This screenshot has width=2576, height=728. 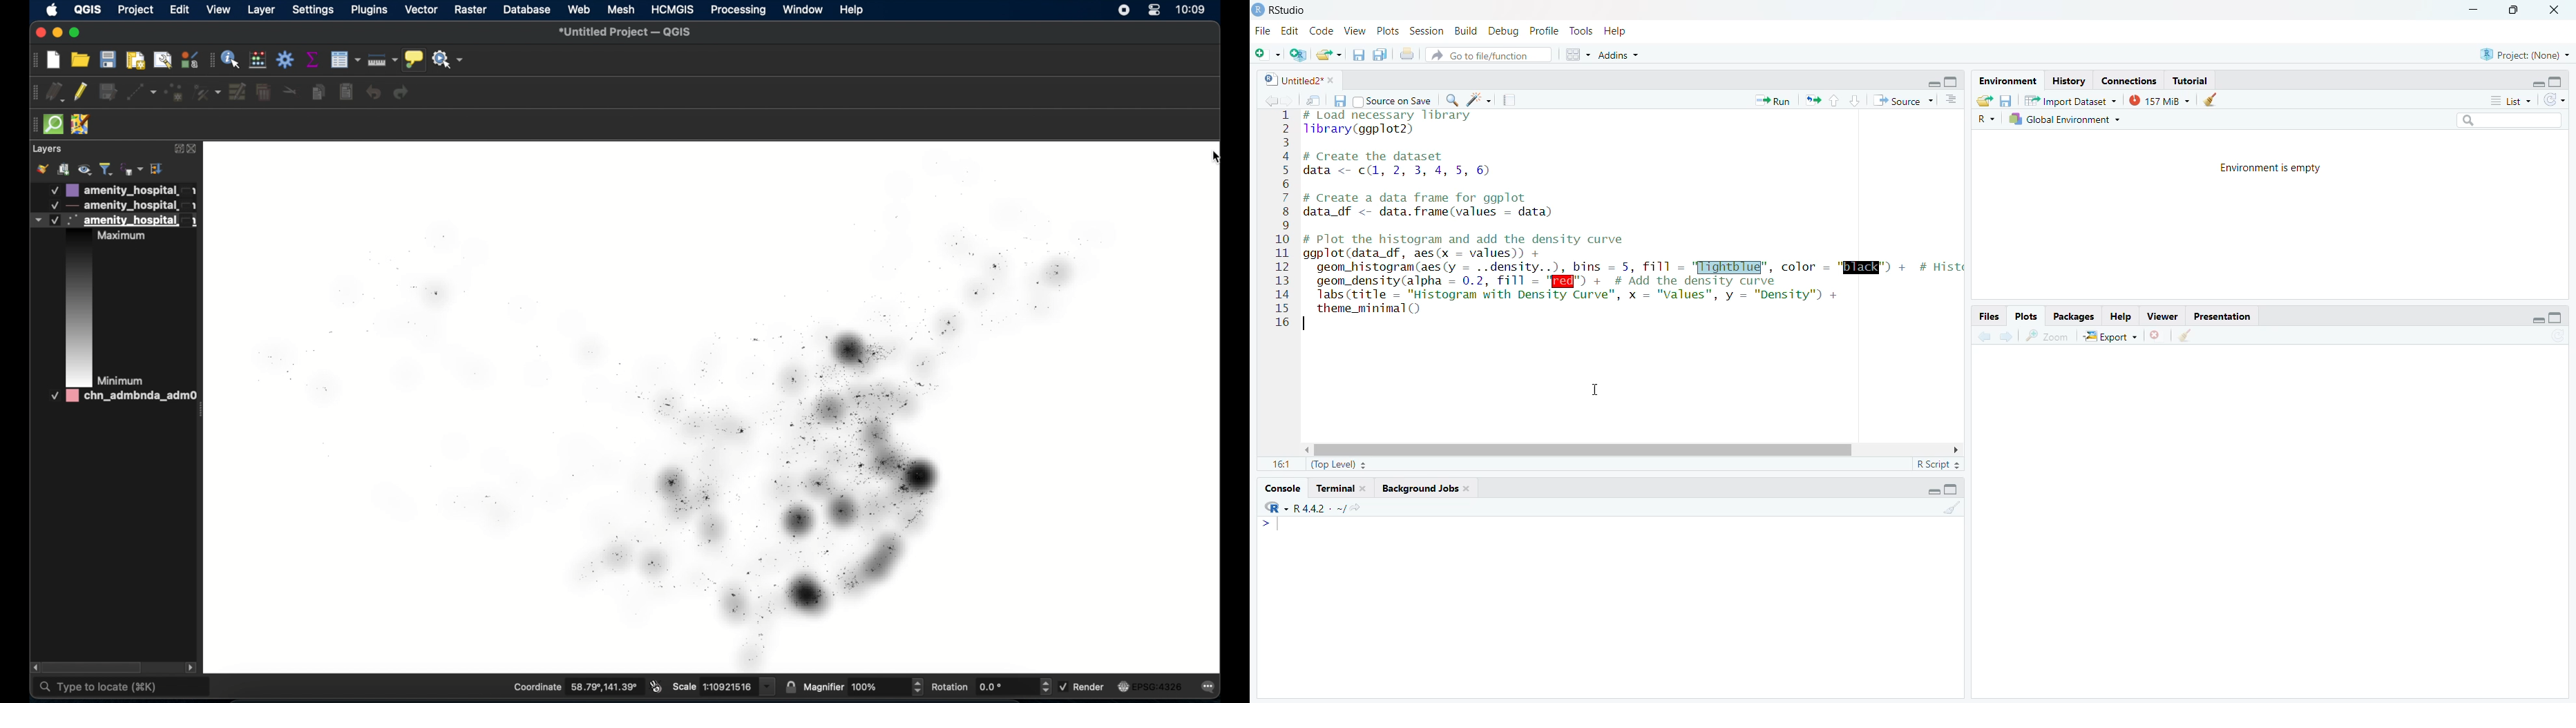 What do you see at coordinates (1291, 78) in the screenshot?
I see `Untitled2*` at bounding box center [1291, 78].